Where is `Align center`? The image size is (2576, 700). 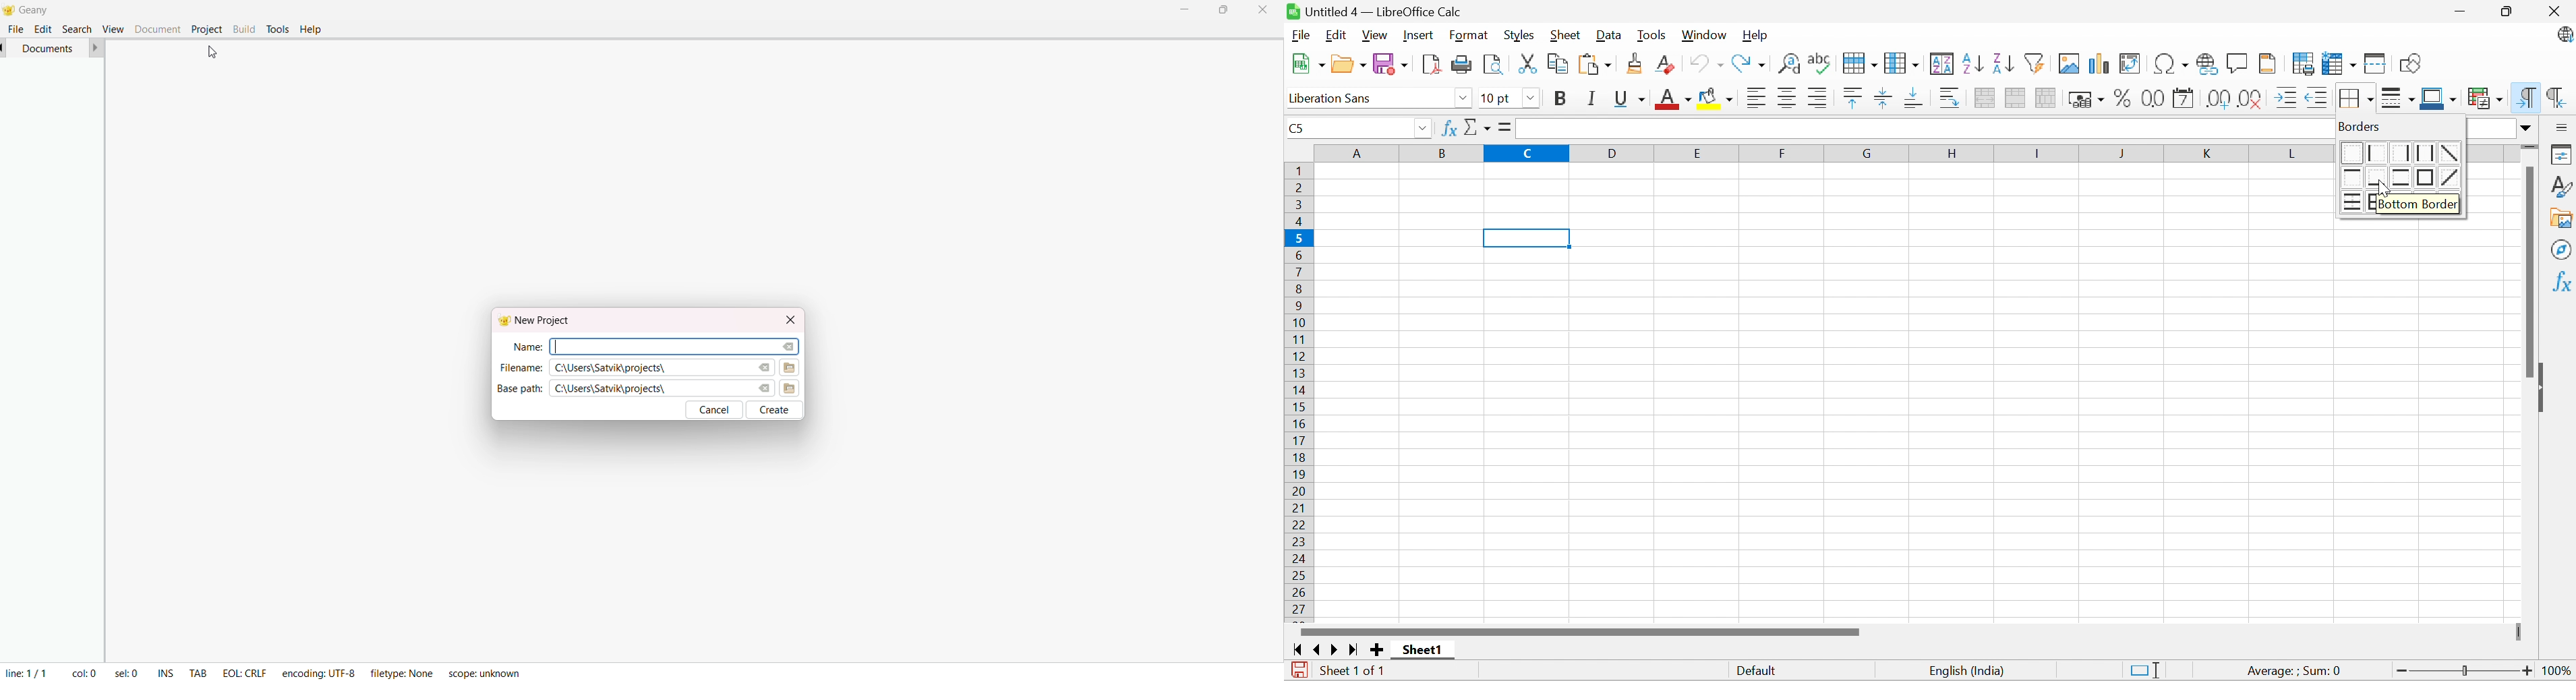 Align center is located at coordinates (1790, 98).